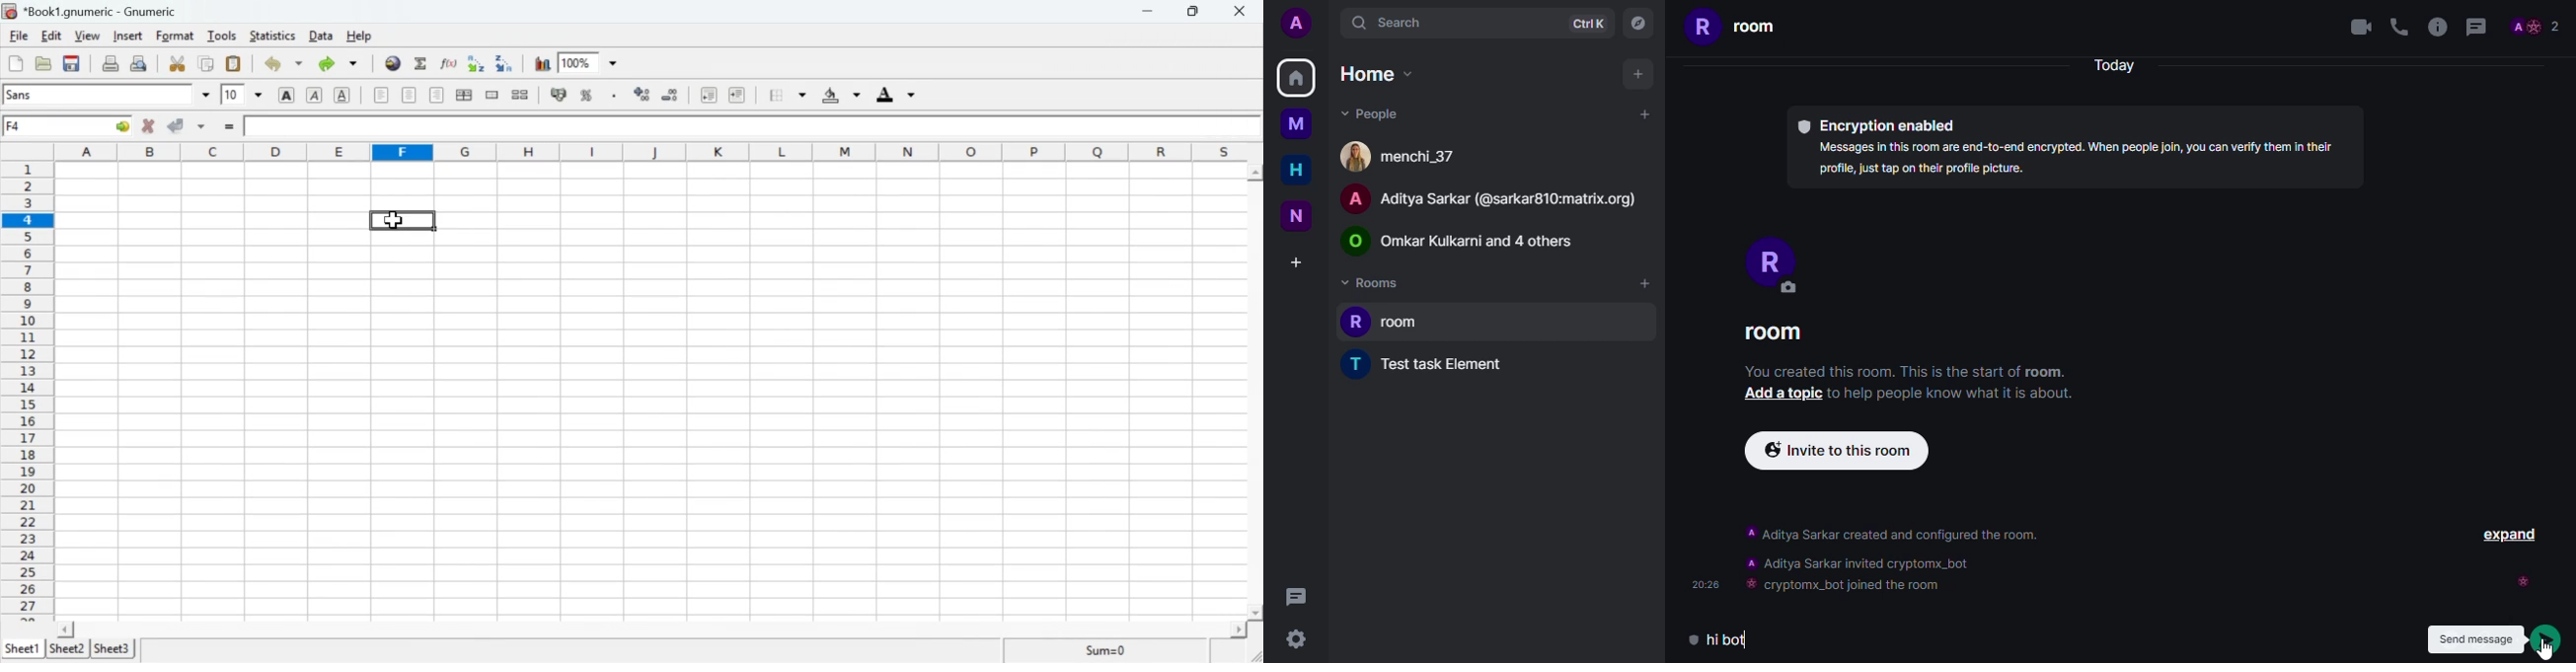  Describe the element at coordinates (1307, 637) in the screenshot. I see `settings` at that location.